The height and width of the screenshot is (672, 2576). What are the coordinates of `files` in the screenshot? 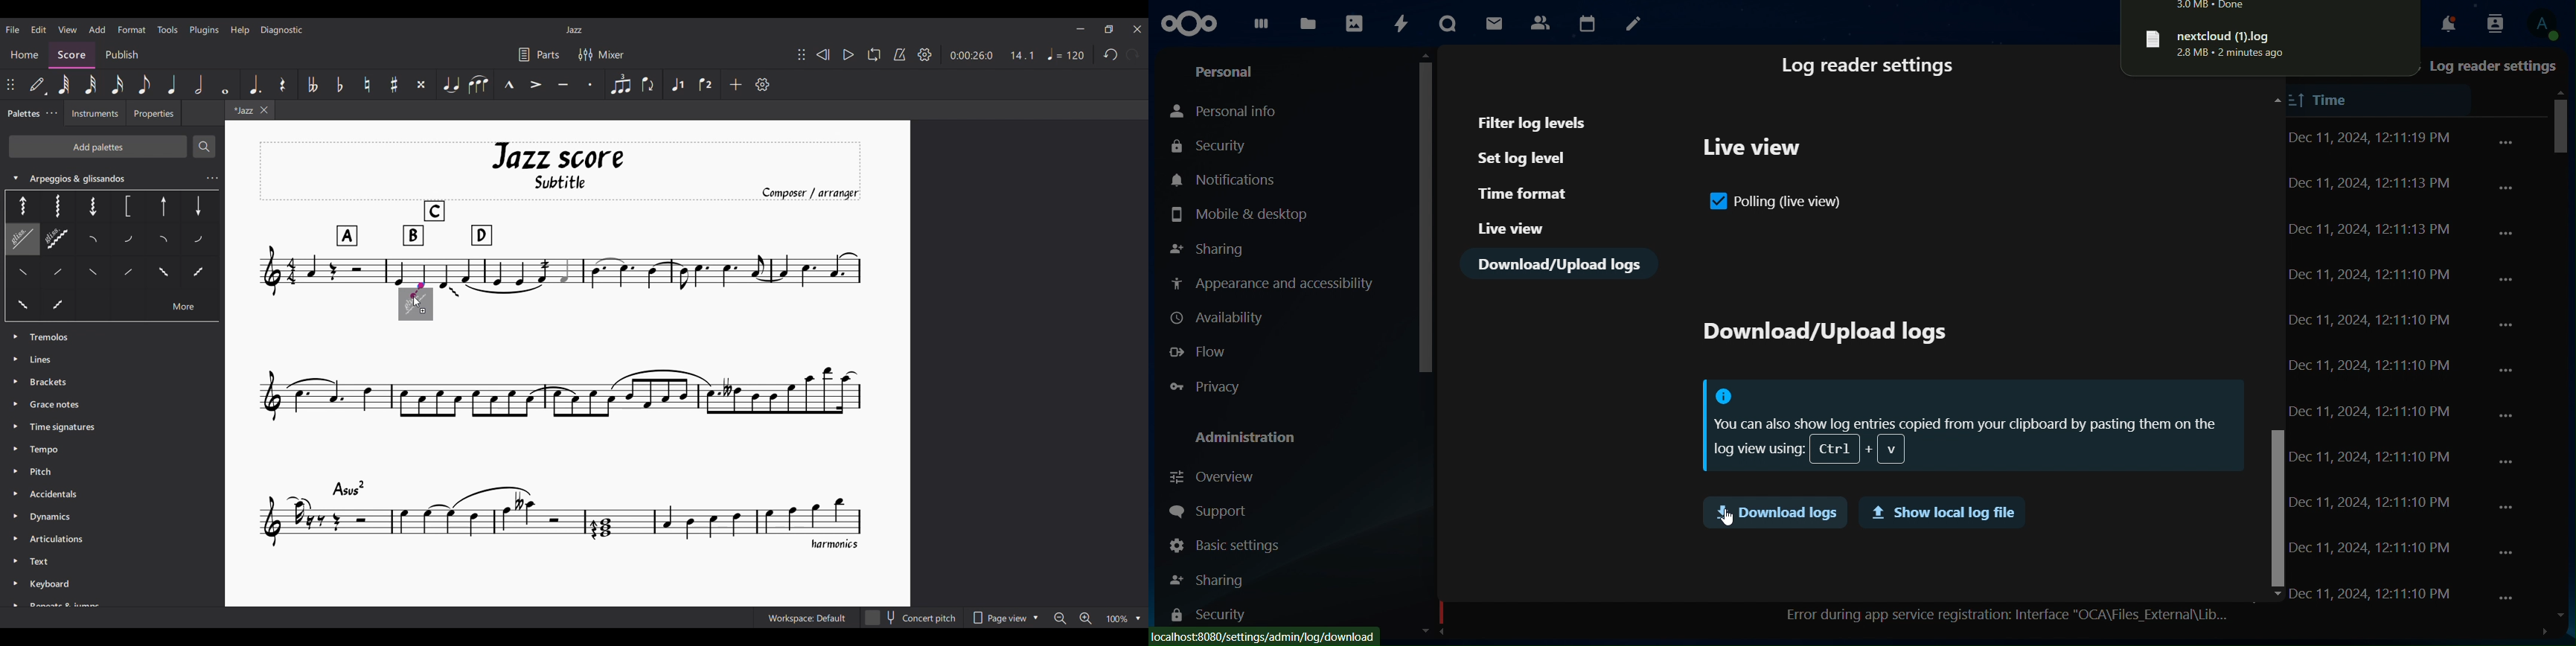 It's located at (1307, 24).